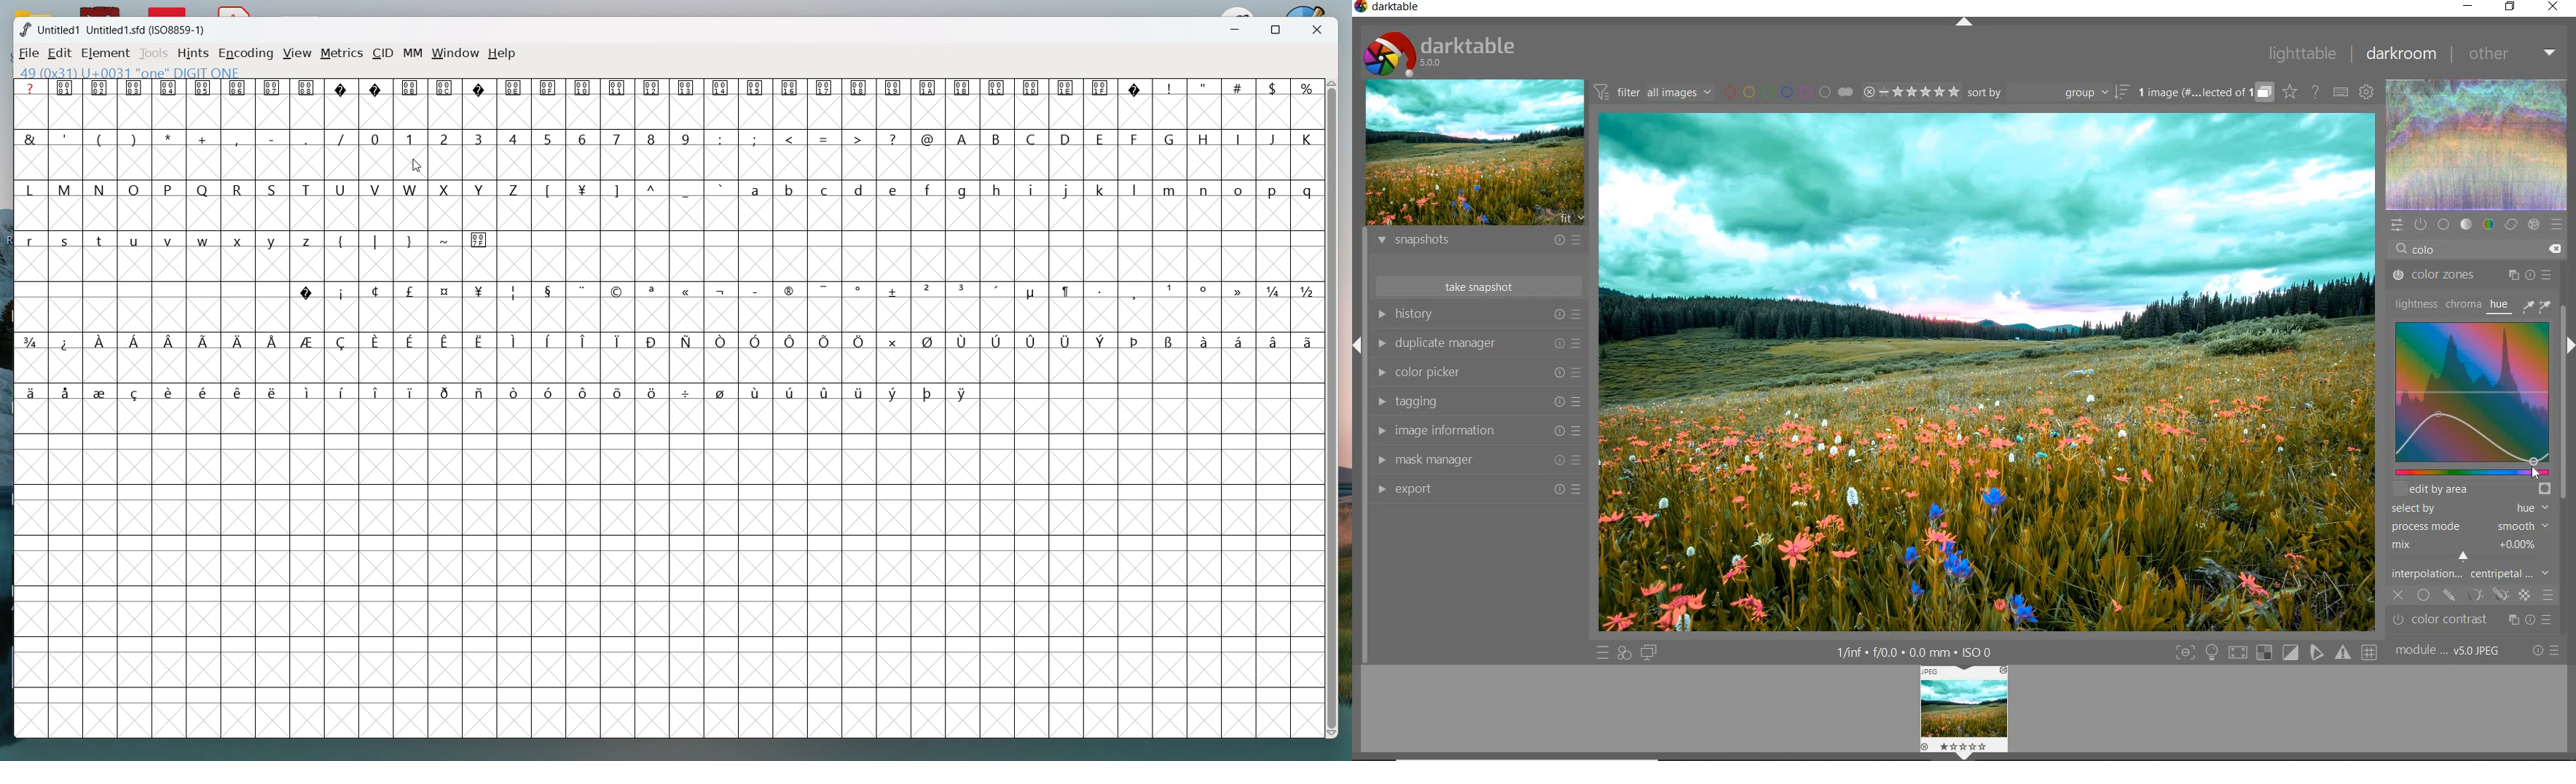 Image resolution: width=2576 pixels, height=784 pixels. What do you see at coordinates (823, 89) in the screenshot?
I see `symbol` at bounding box center [823, 89].